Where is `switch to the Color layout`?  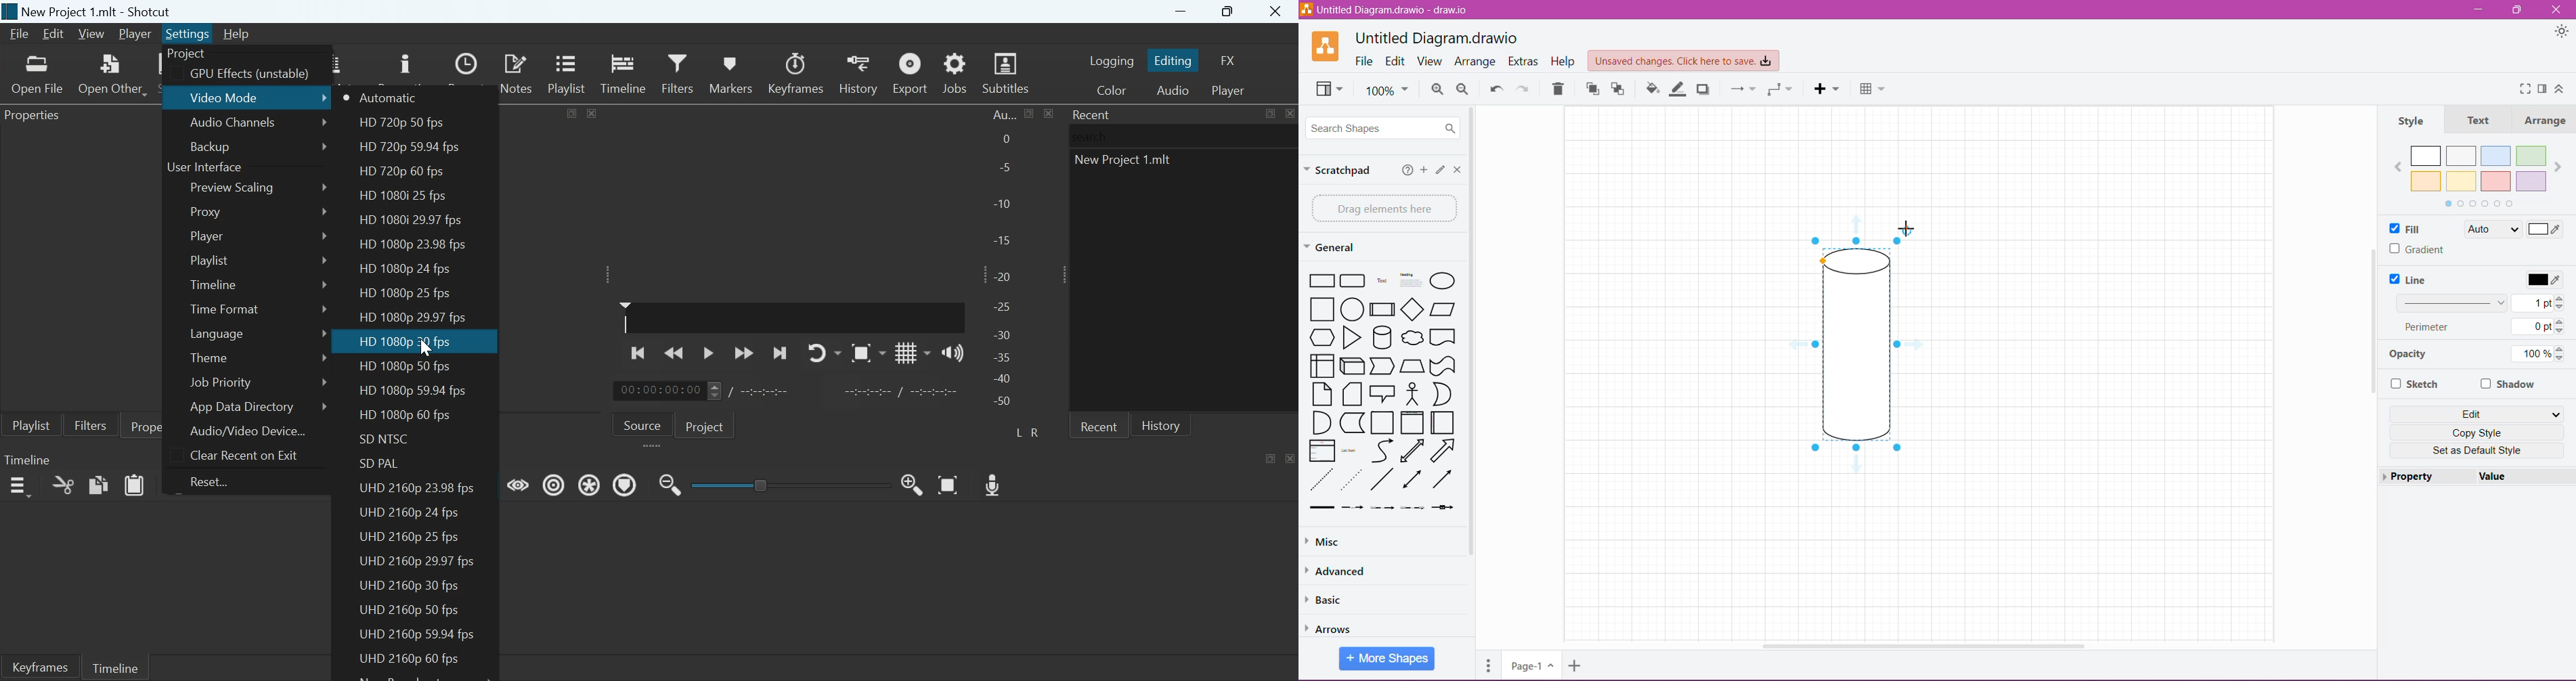 switch to the Color layout is located at coordinates (1111, 89).